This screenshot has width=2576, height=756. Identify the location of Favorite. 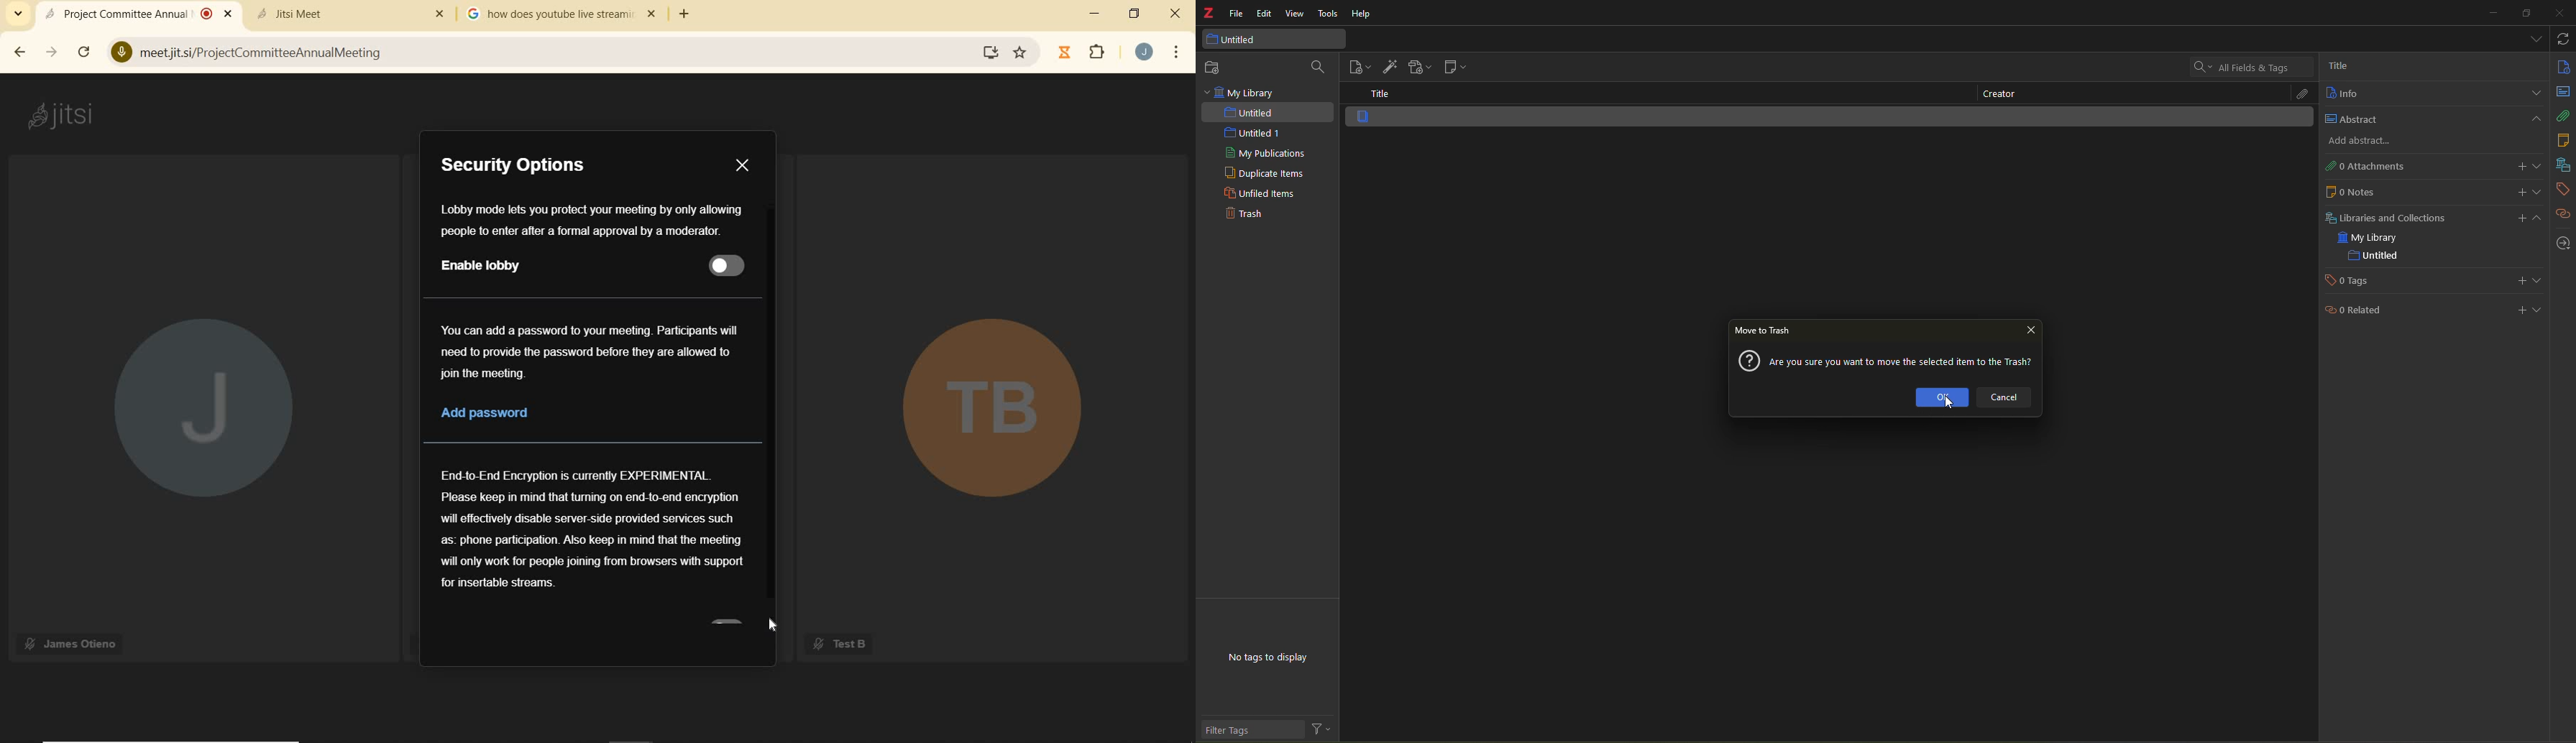
(1020, 49).